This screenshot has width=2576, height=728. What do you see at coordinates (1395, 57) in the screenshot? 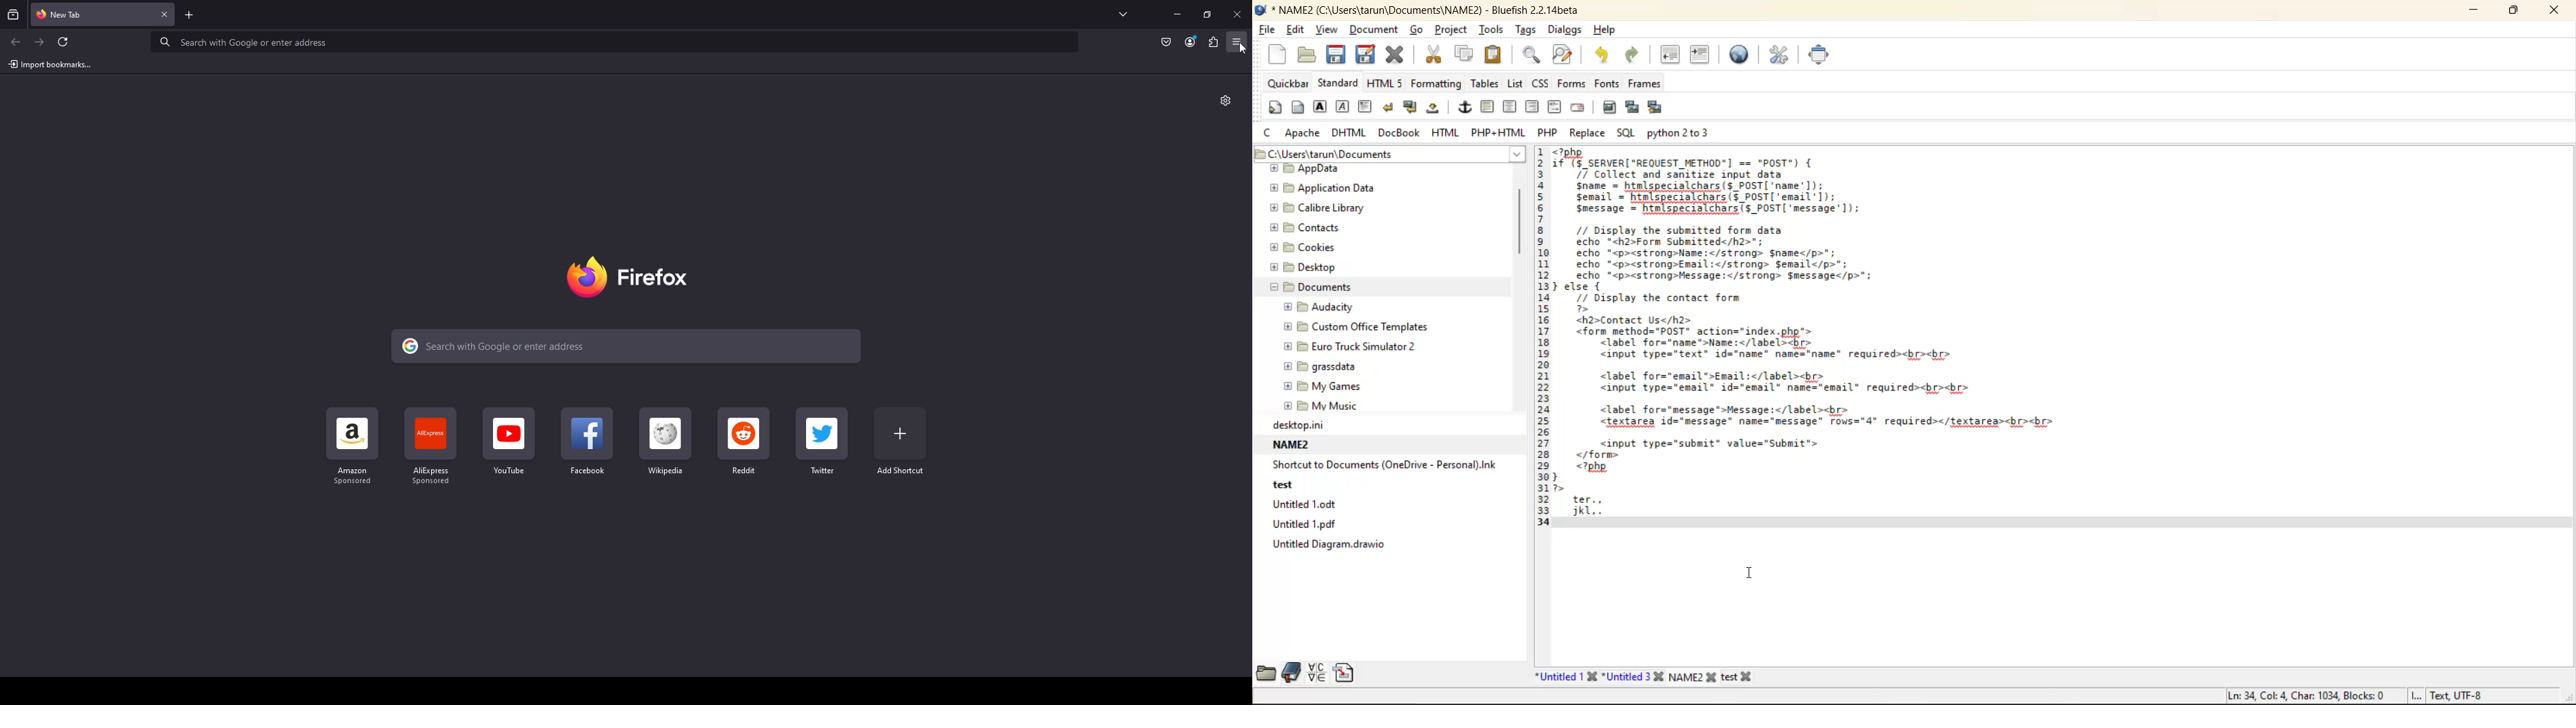
I see `close file` at bounding box center [1395, 57].